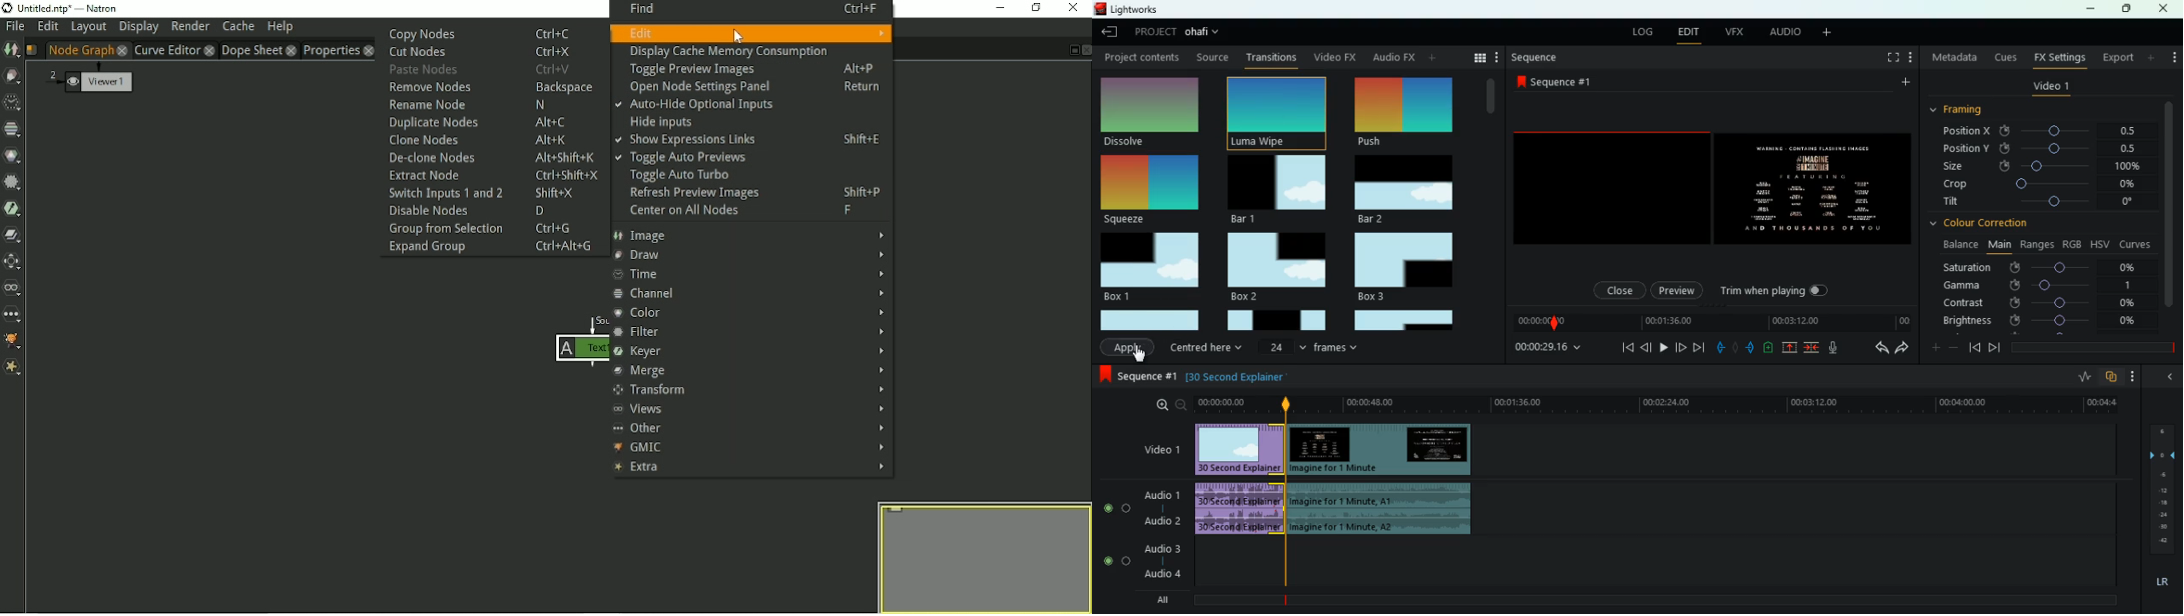 The height and width of the screenshot is (616, 2184). What do you see at coordinates (1710, 322) in the screenshot?
I see `time` at bounding box center [1710, 322].